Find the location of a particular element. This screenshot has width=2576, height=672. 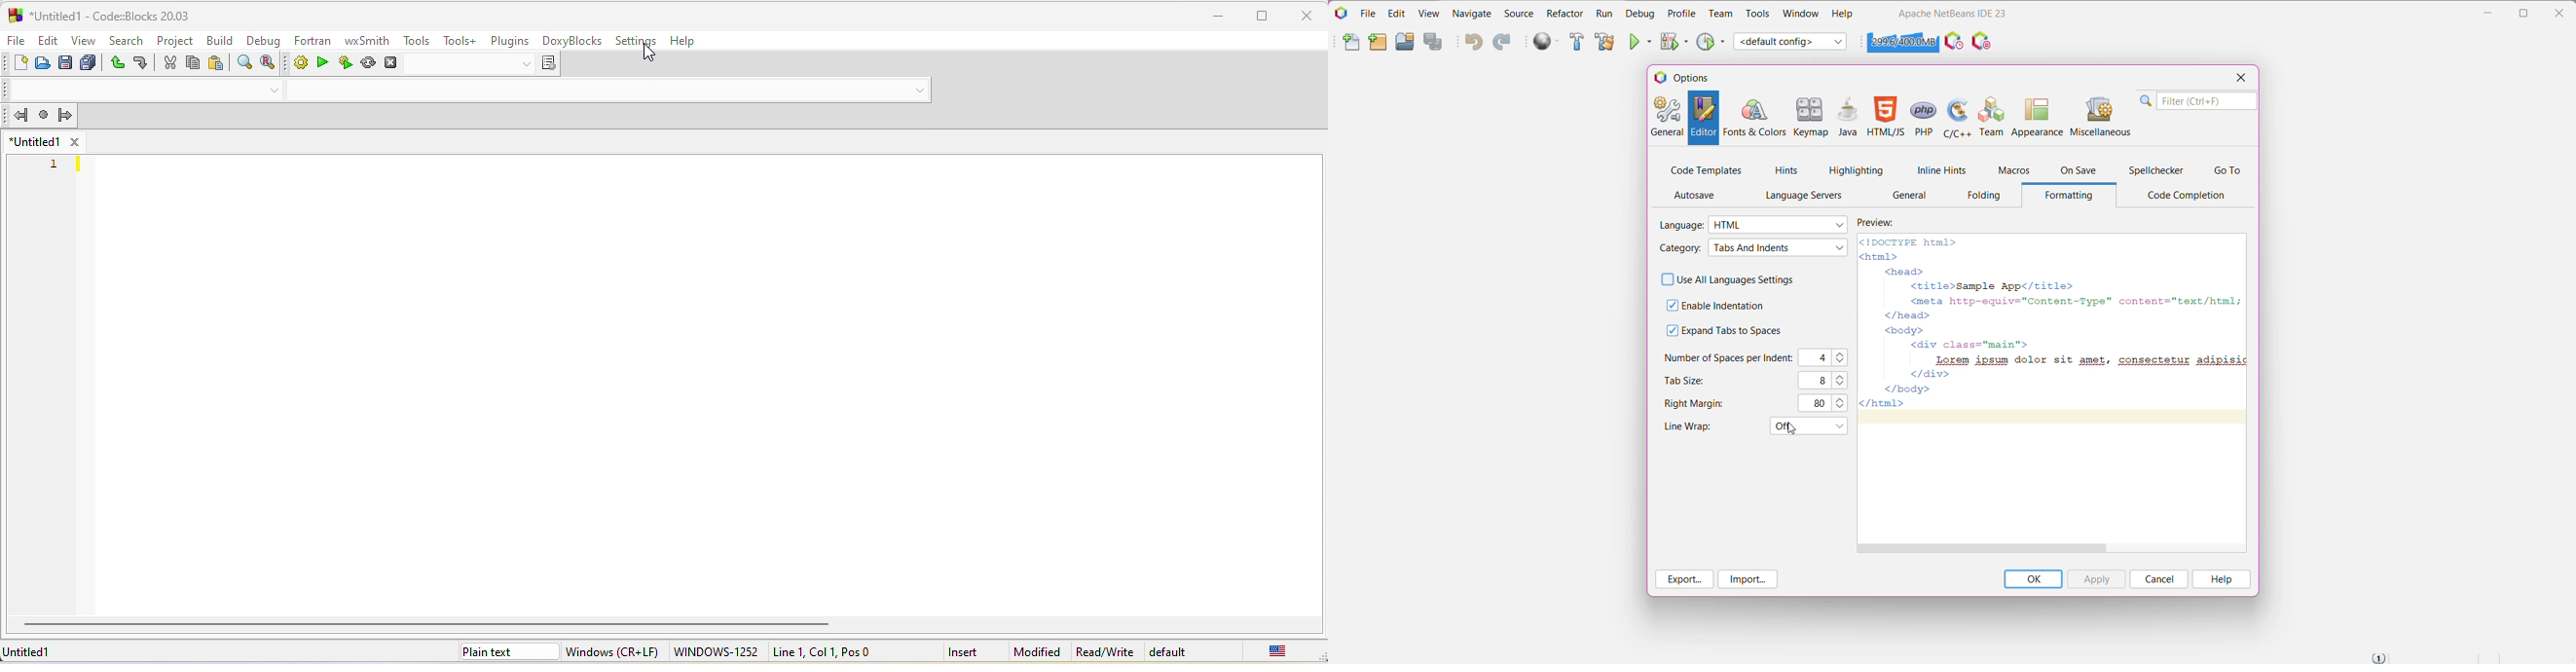

new is located at coordinates (20, 63).